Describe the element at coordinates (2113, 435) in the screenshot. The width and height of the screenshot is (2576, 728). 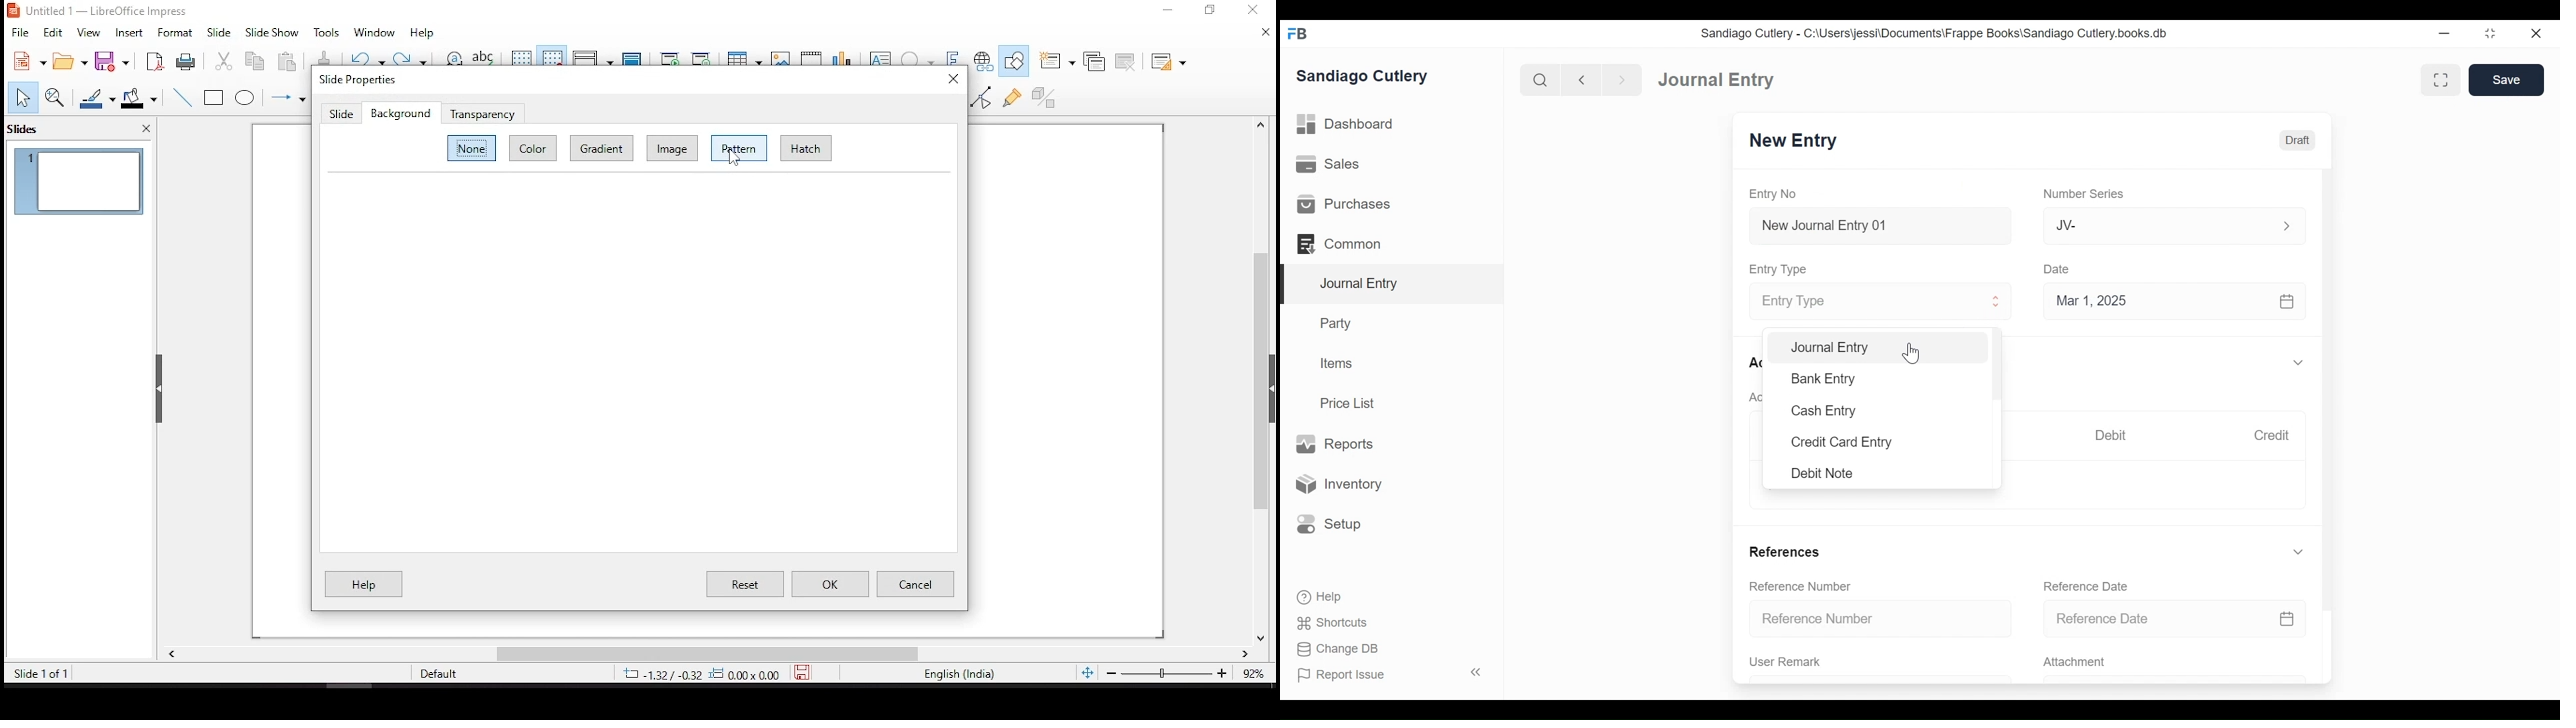
I see `Debit` at that location.